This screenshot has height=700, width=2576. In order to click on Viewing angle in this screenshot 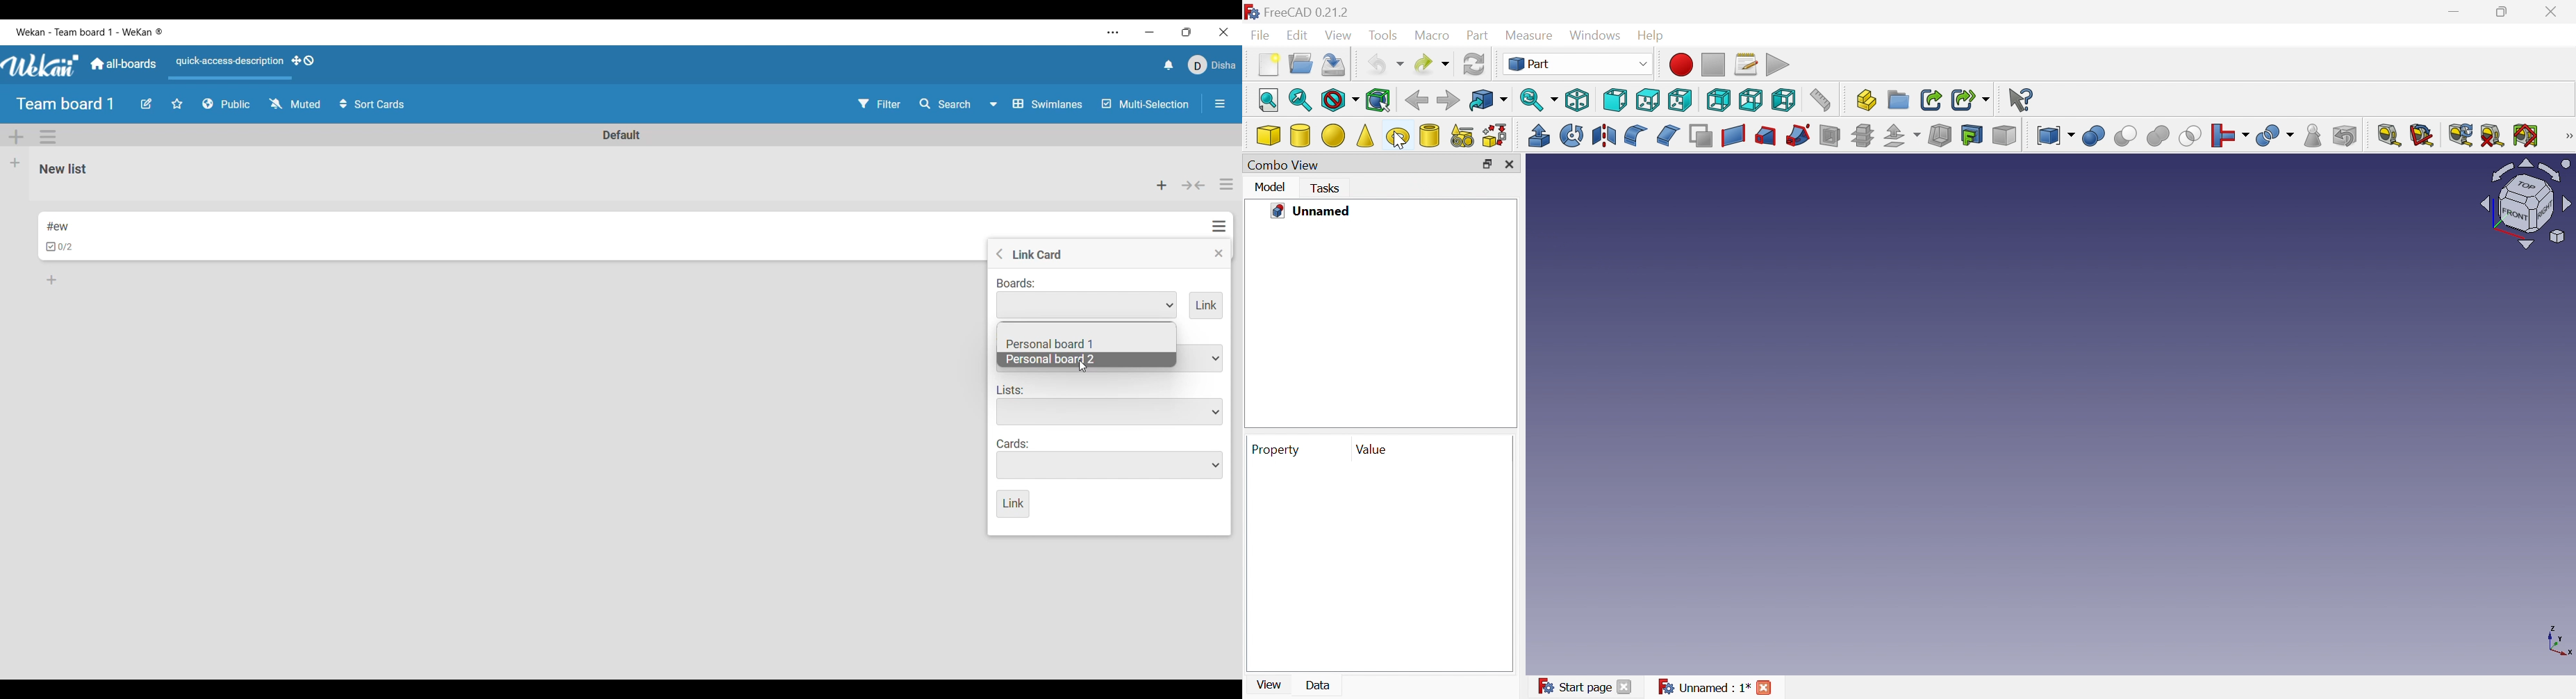, I will do `click(2526, 205)`.